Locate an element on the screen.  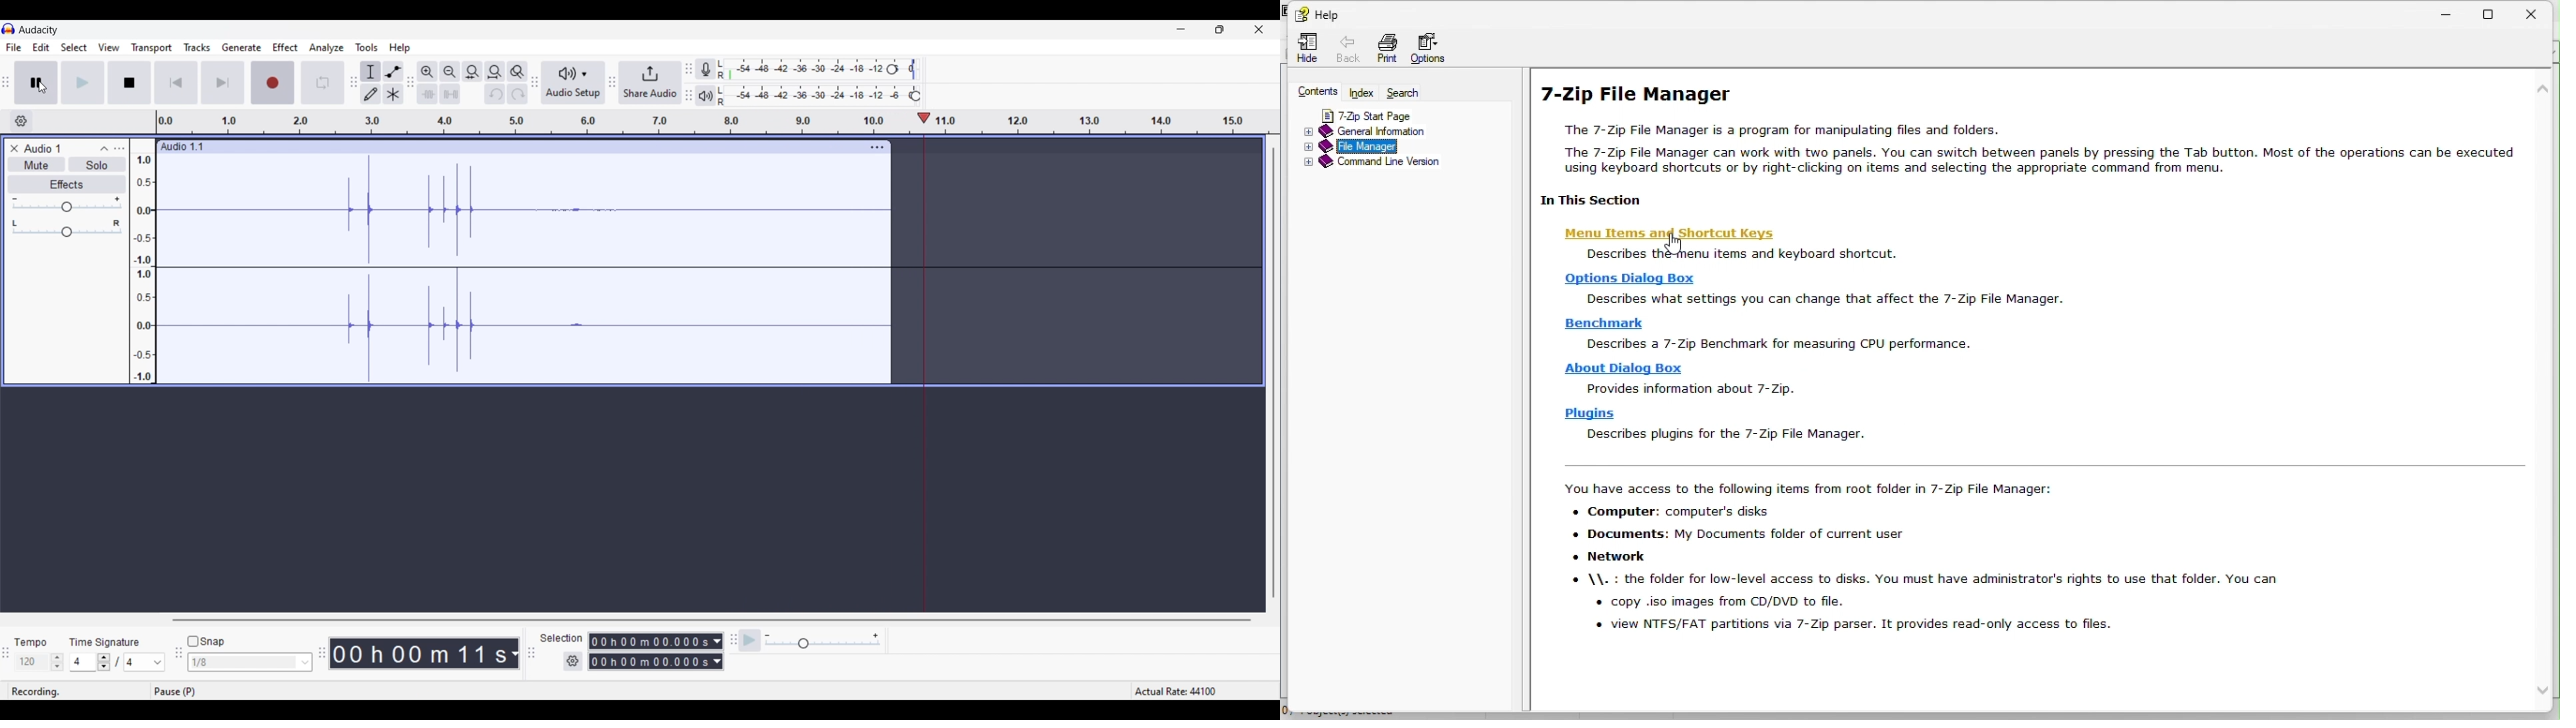
Zoom out is located at coordinates (449, 71).